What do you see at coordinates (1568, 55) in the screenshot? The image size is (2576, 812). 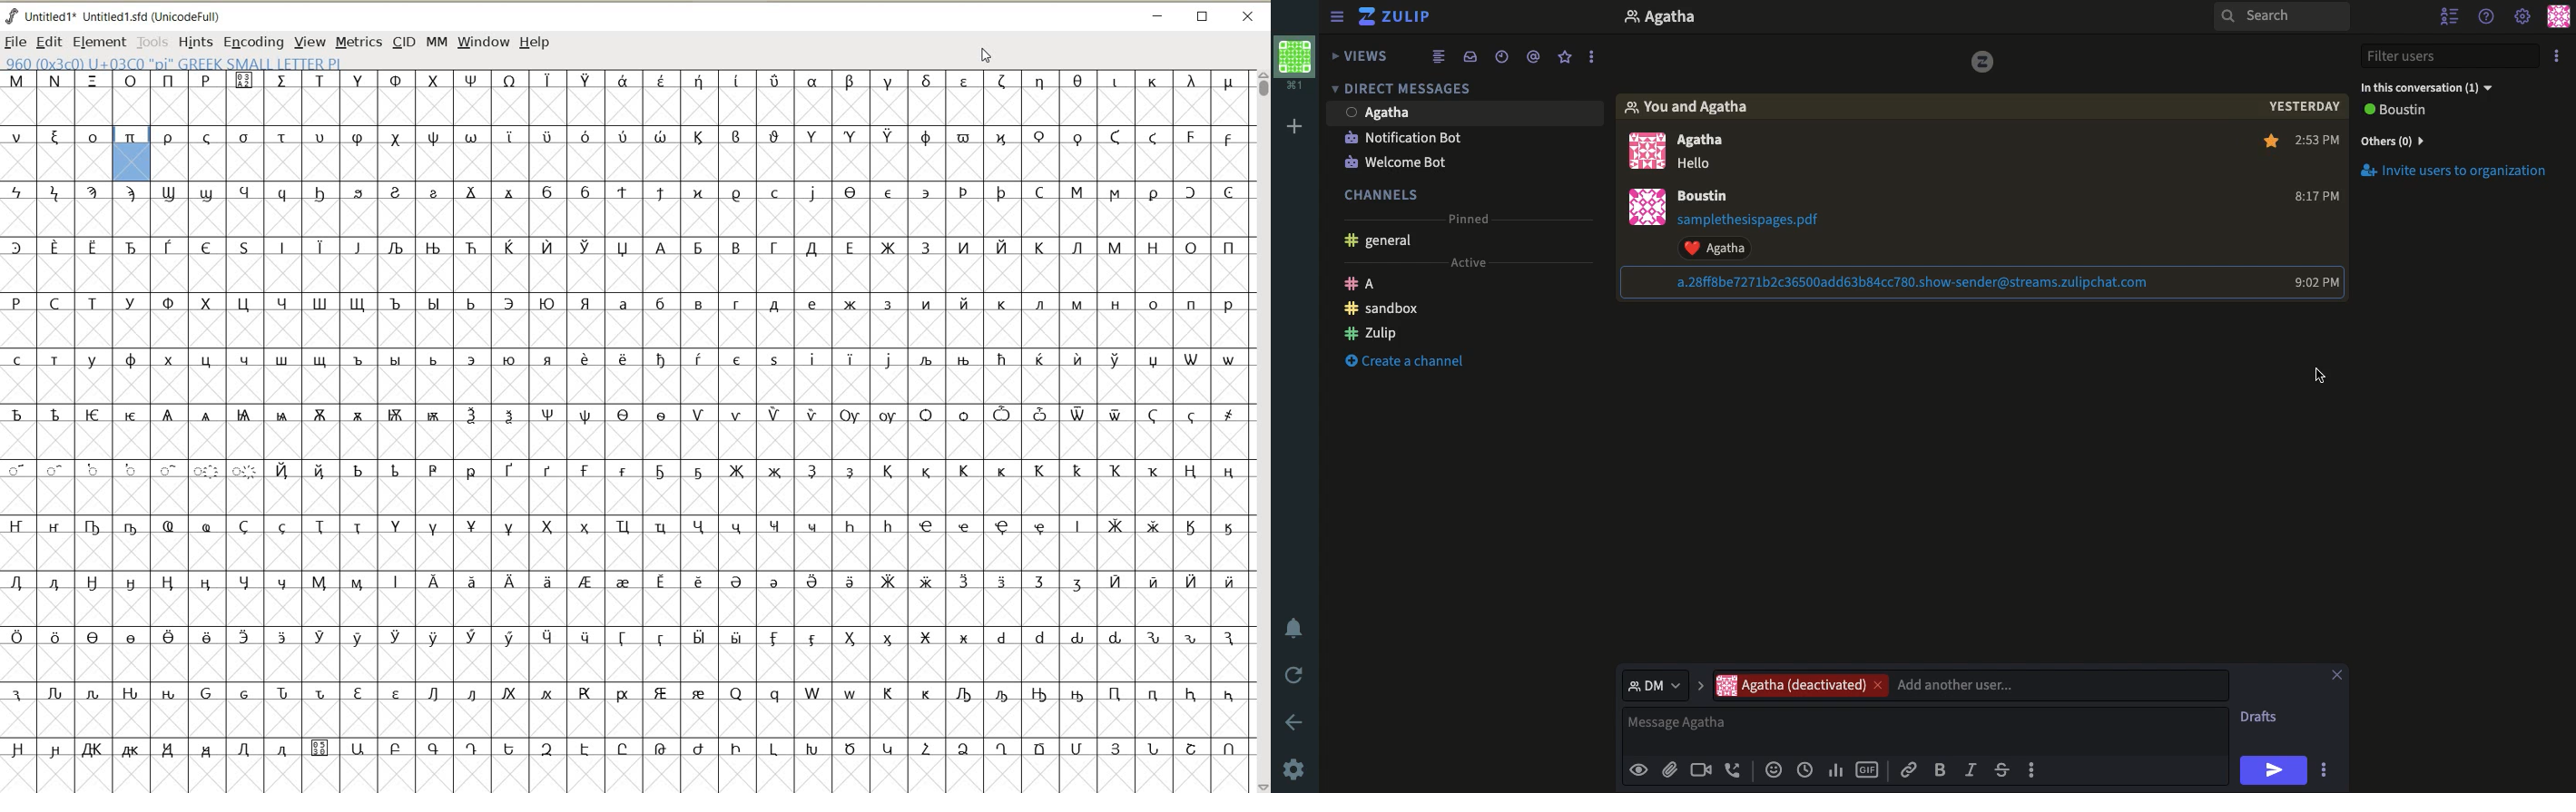 I see `Favorites` at bounding box center [1568, 55].